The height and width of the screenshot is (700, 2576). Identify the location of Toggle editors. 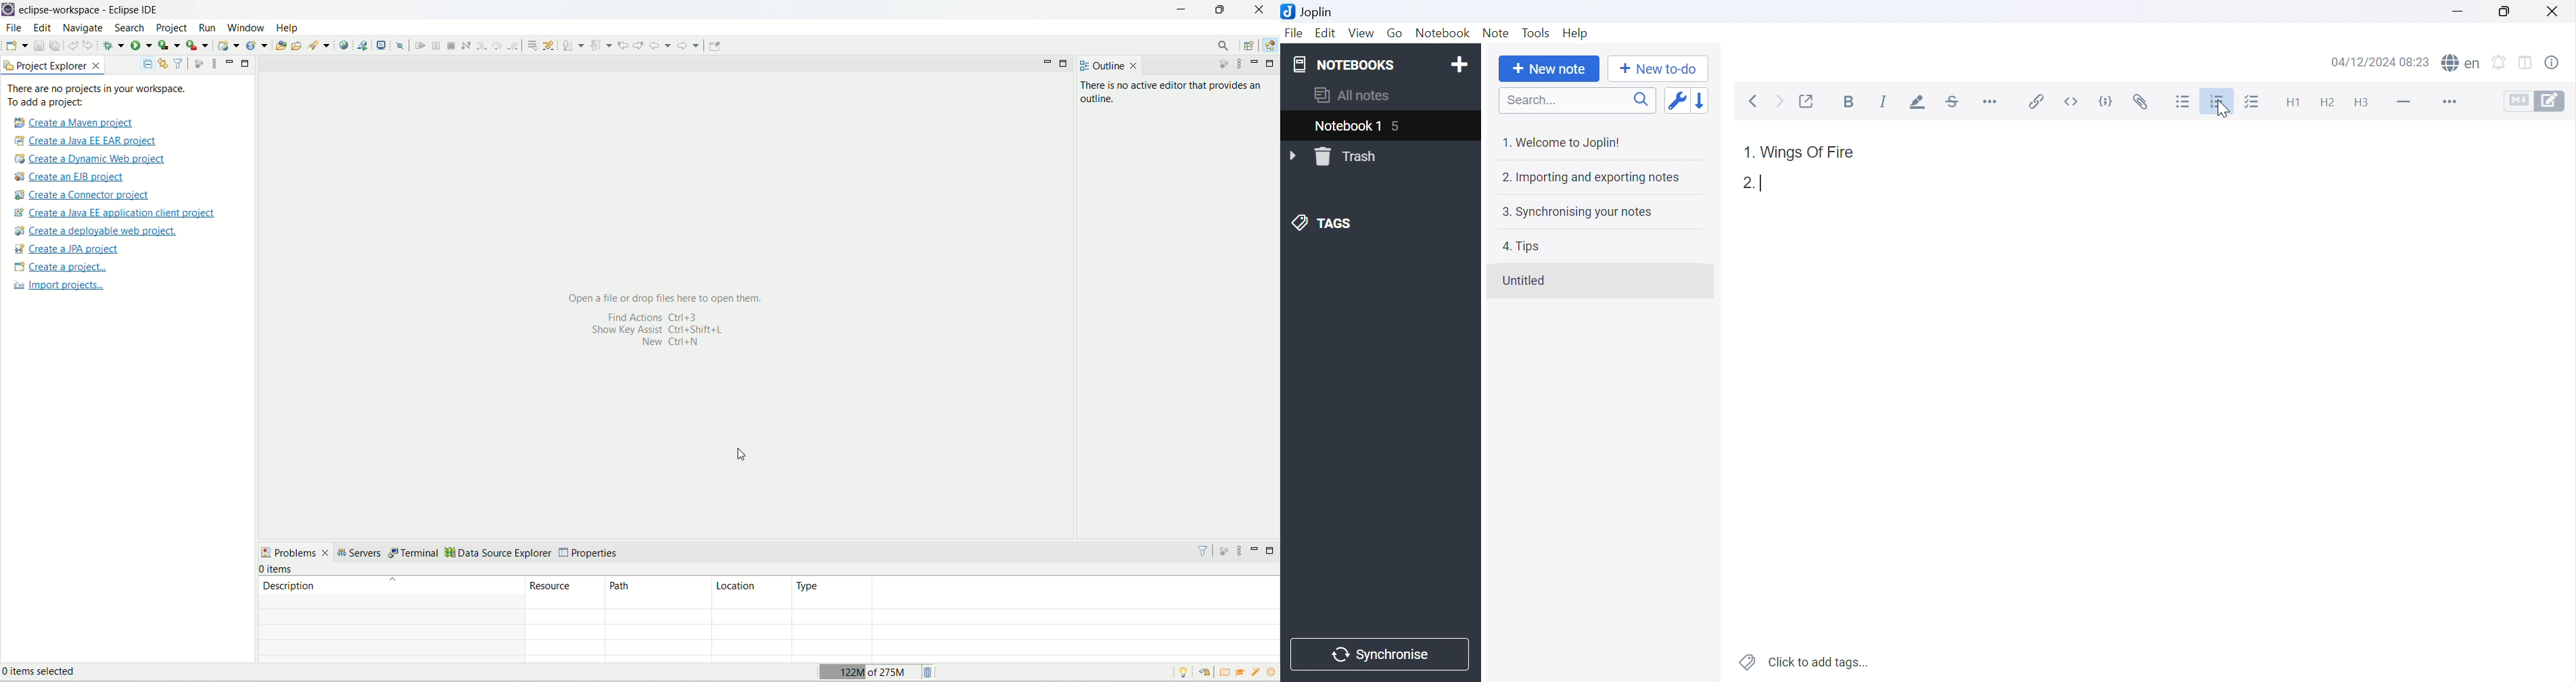
(2534, 100).